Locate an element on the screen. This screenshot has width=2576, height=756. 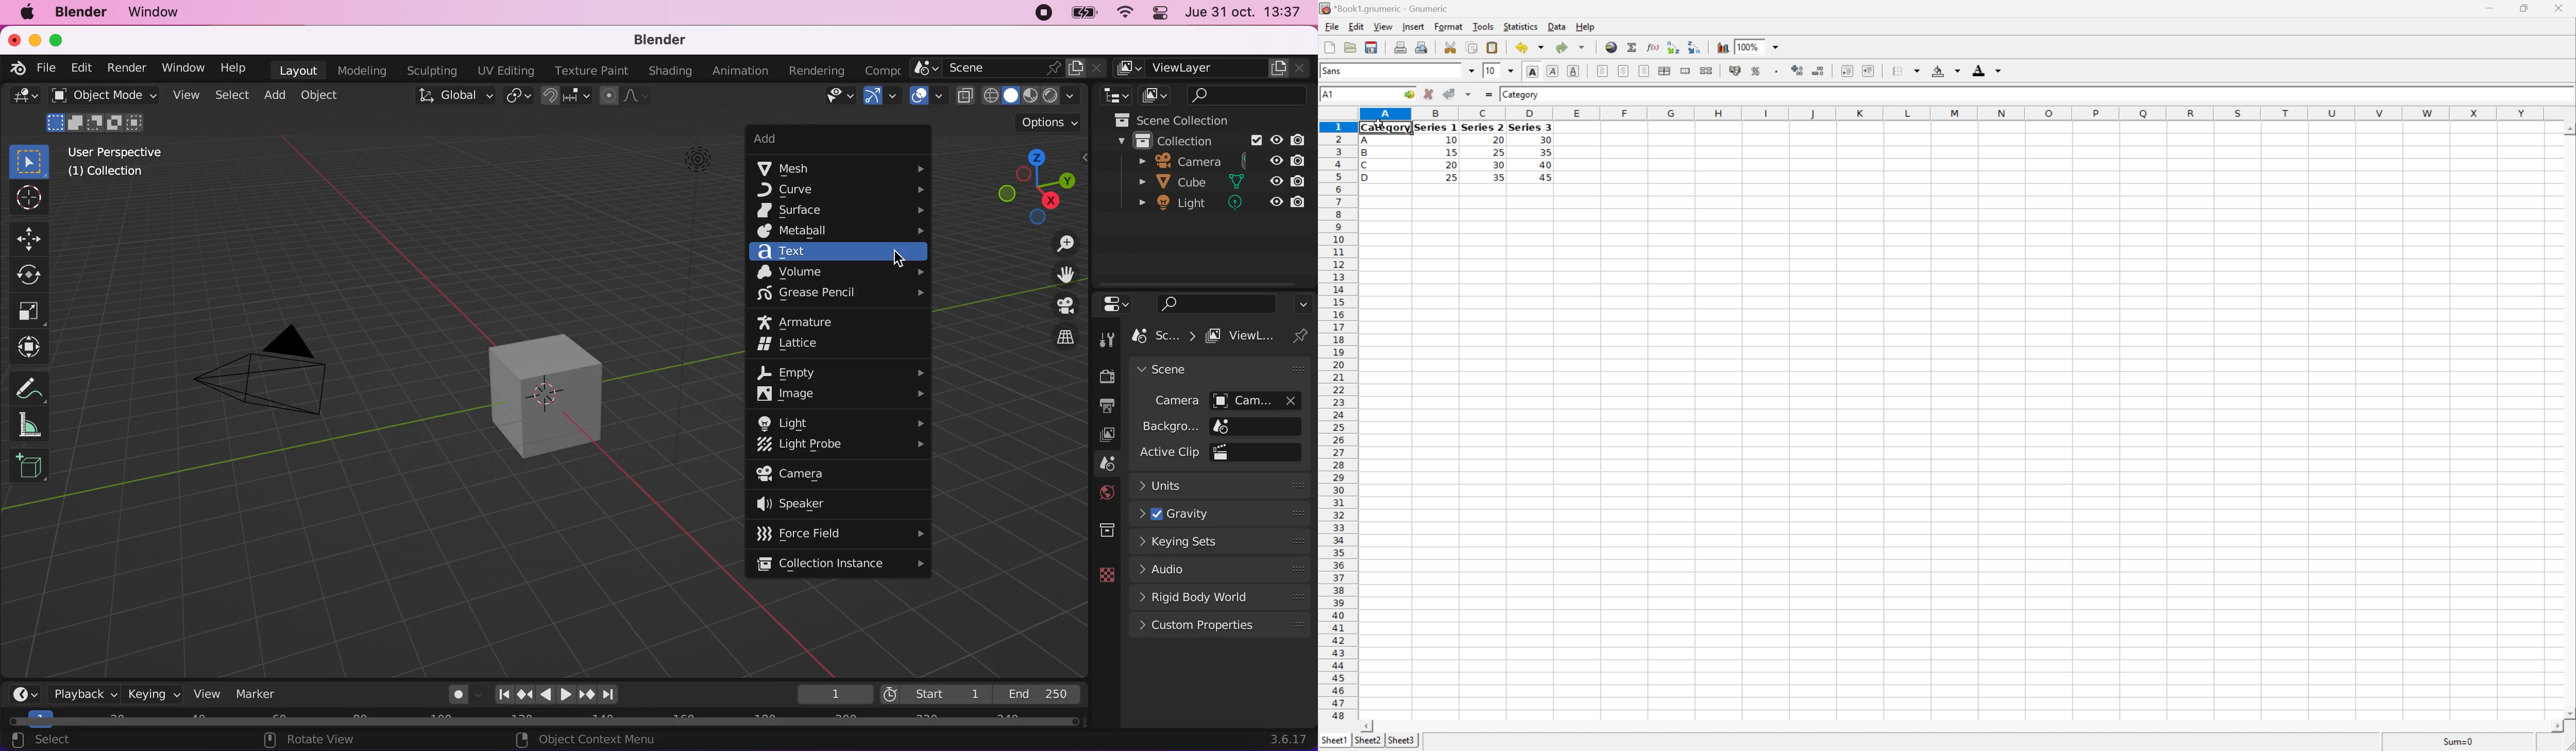
25 is located at coordinates (1451, 178).